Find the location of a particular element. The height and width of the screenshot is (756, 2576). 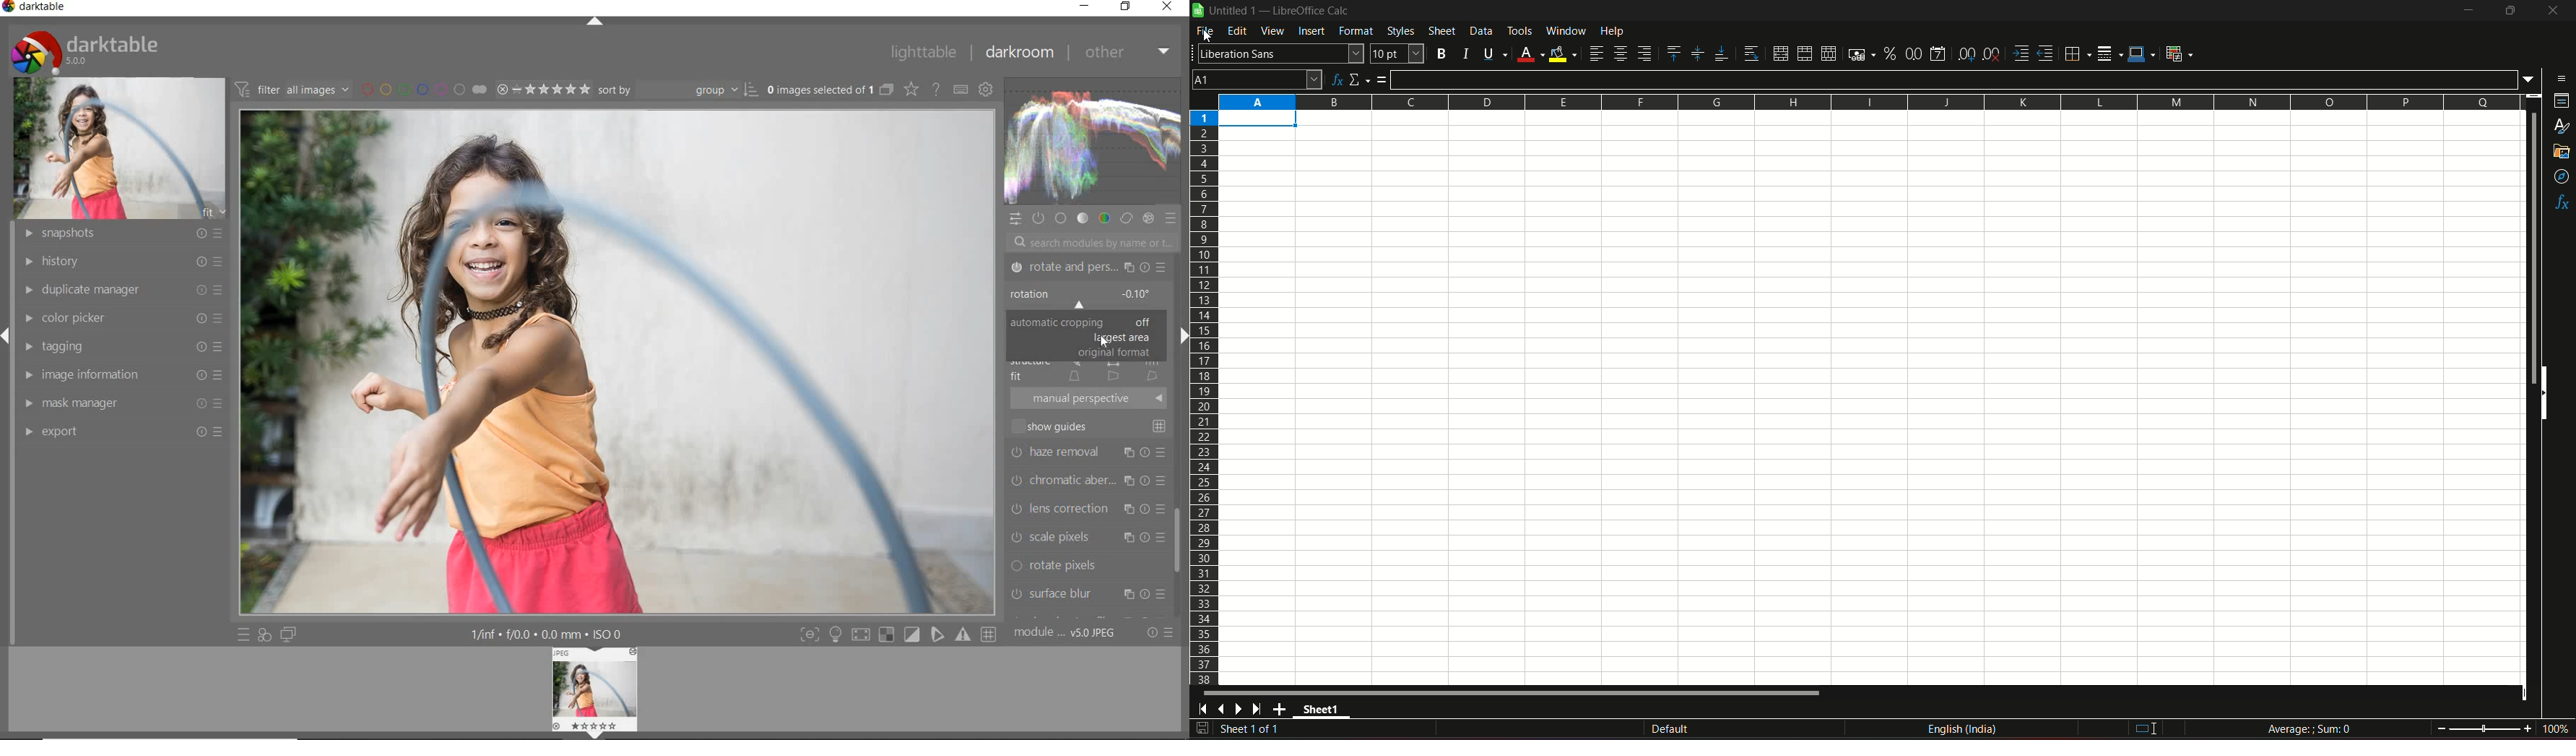

Format is located at coordinates (1356, 33).